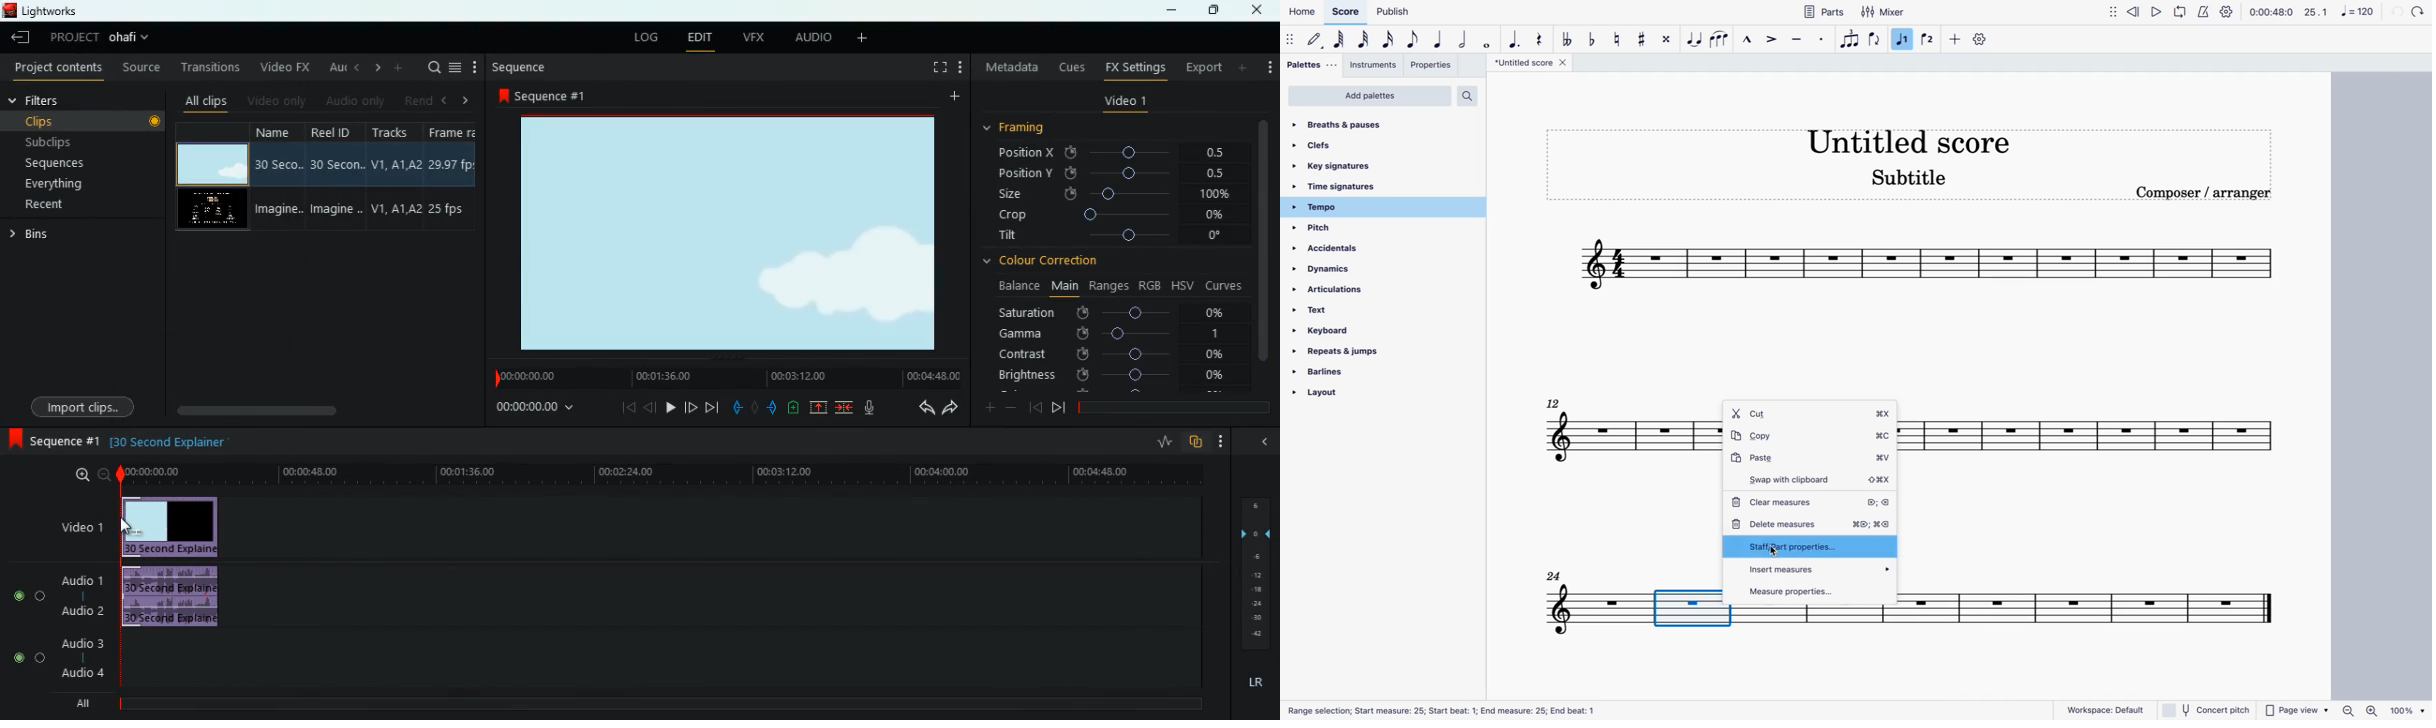 Image resolution: width=2436 pixels, height=728 pixels. What do you see at coordinates (1541, 38) in the screenshot?
I see `rest` at bounding box center [1541, 38].